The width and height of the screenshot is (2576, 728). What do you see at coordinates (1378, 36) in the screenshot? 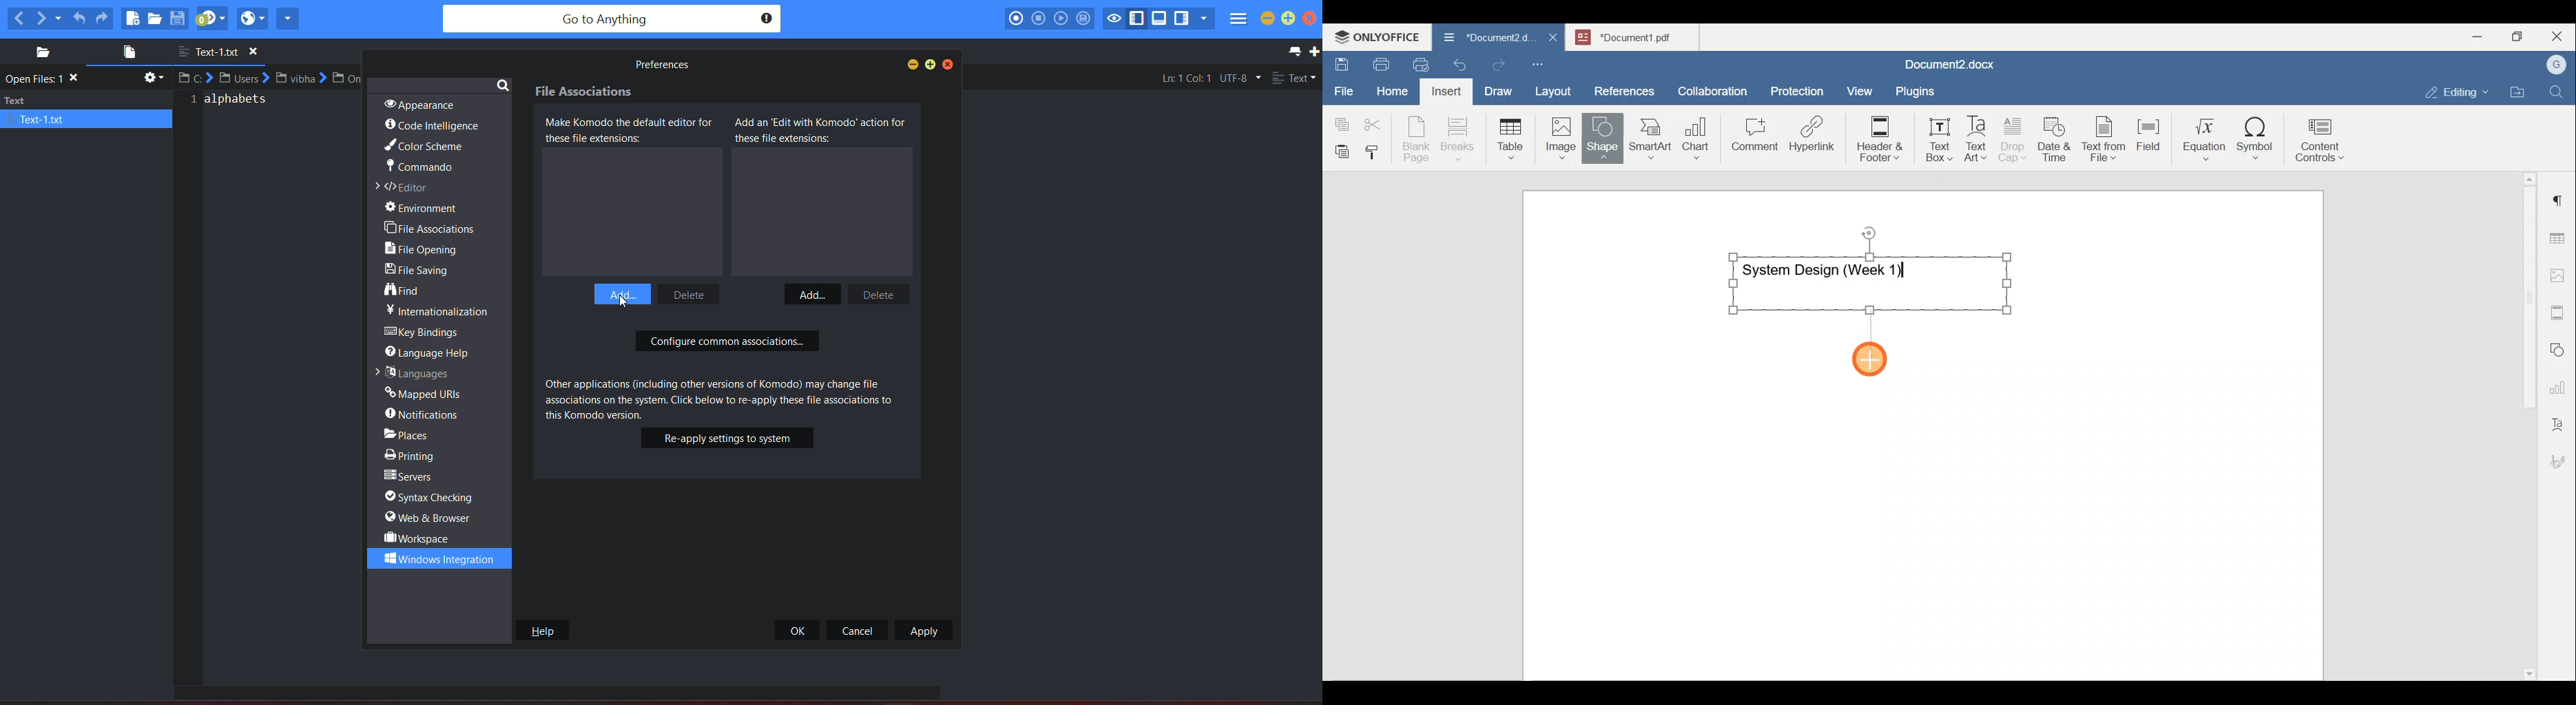
I see `ONLYOFFICE` at bounding box center [1378, 36].